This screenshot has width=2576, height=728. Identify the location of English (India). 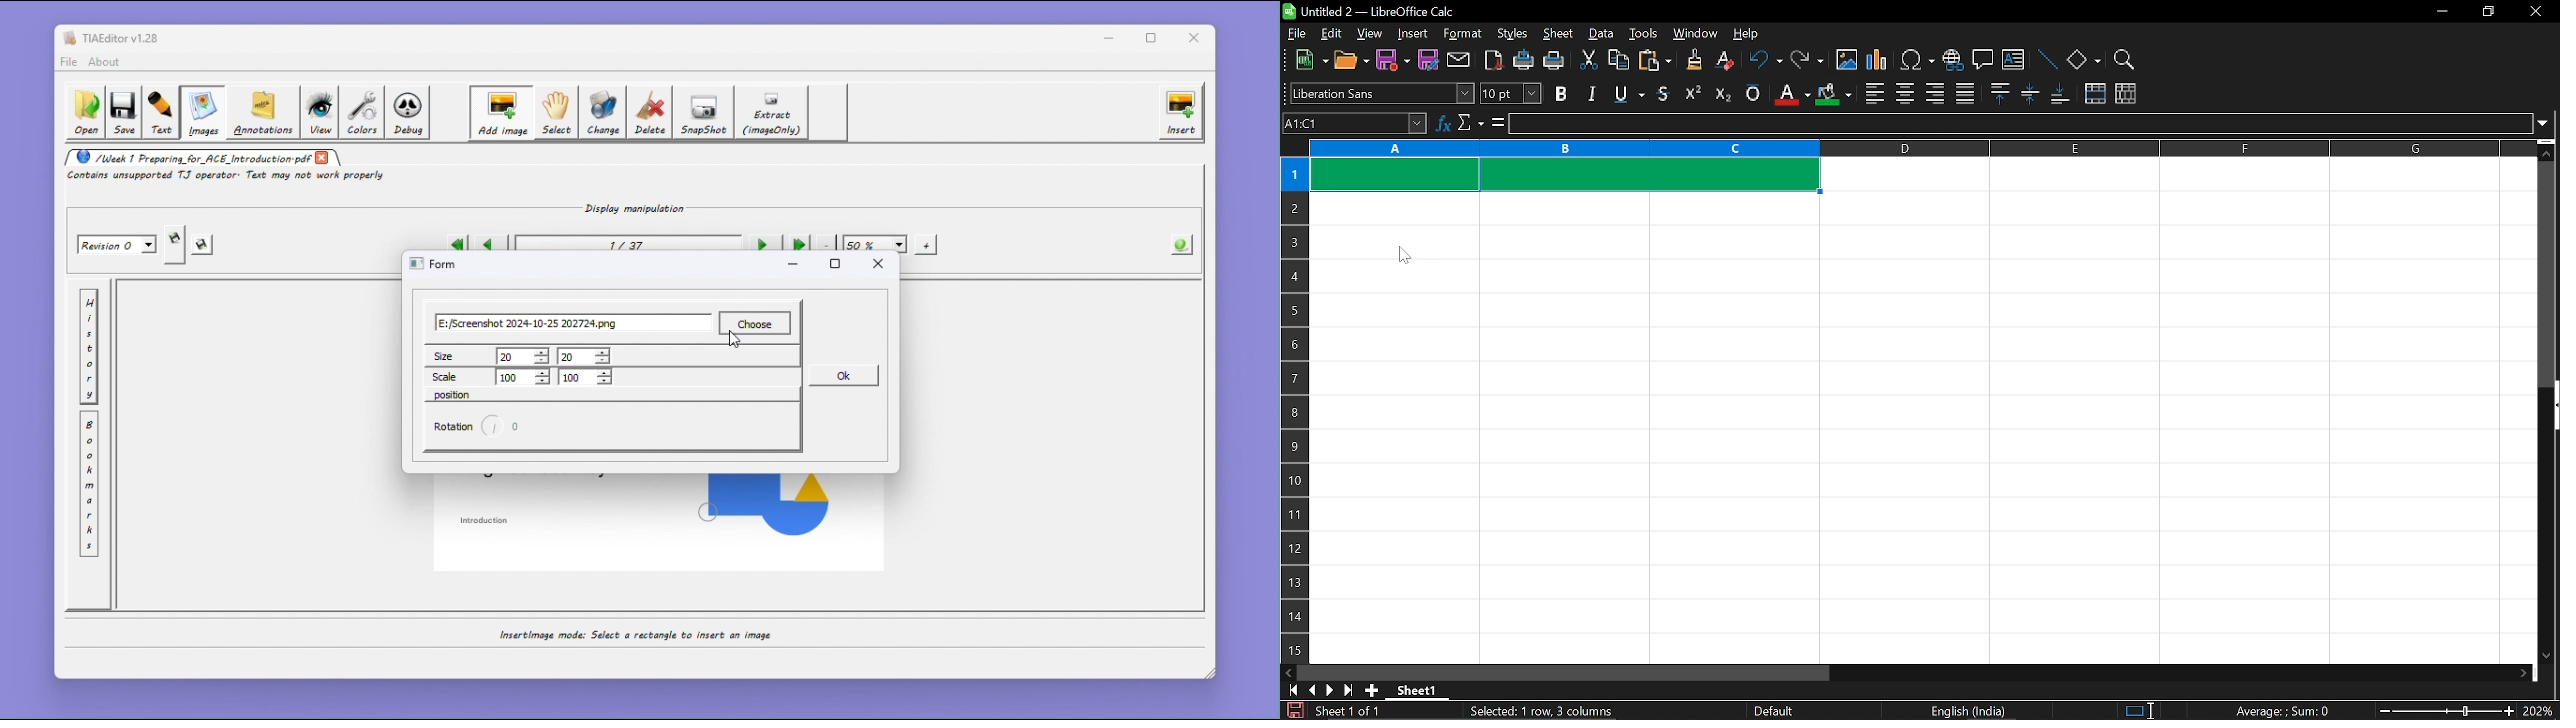
(1970, 711).